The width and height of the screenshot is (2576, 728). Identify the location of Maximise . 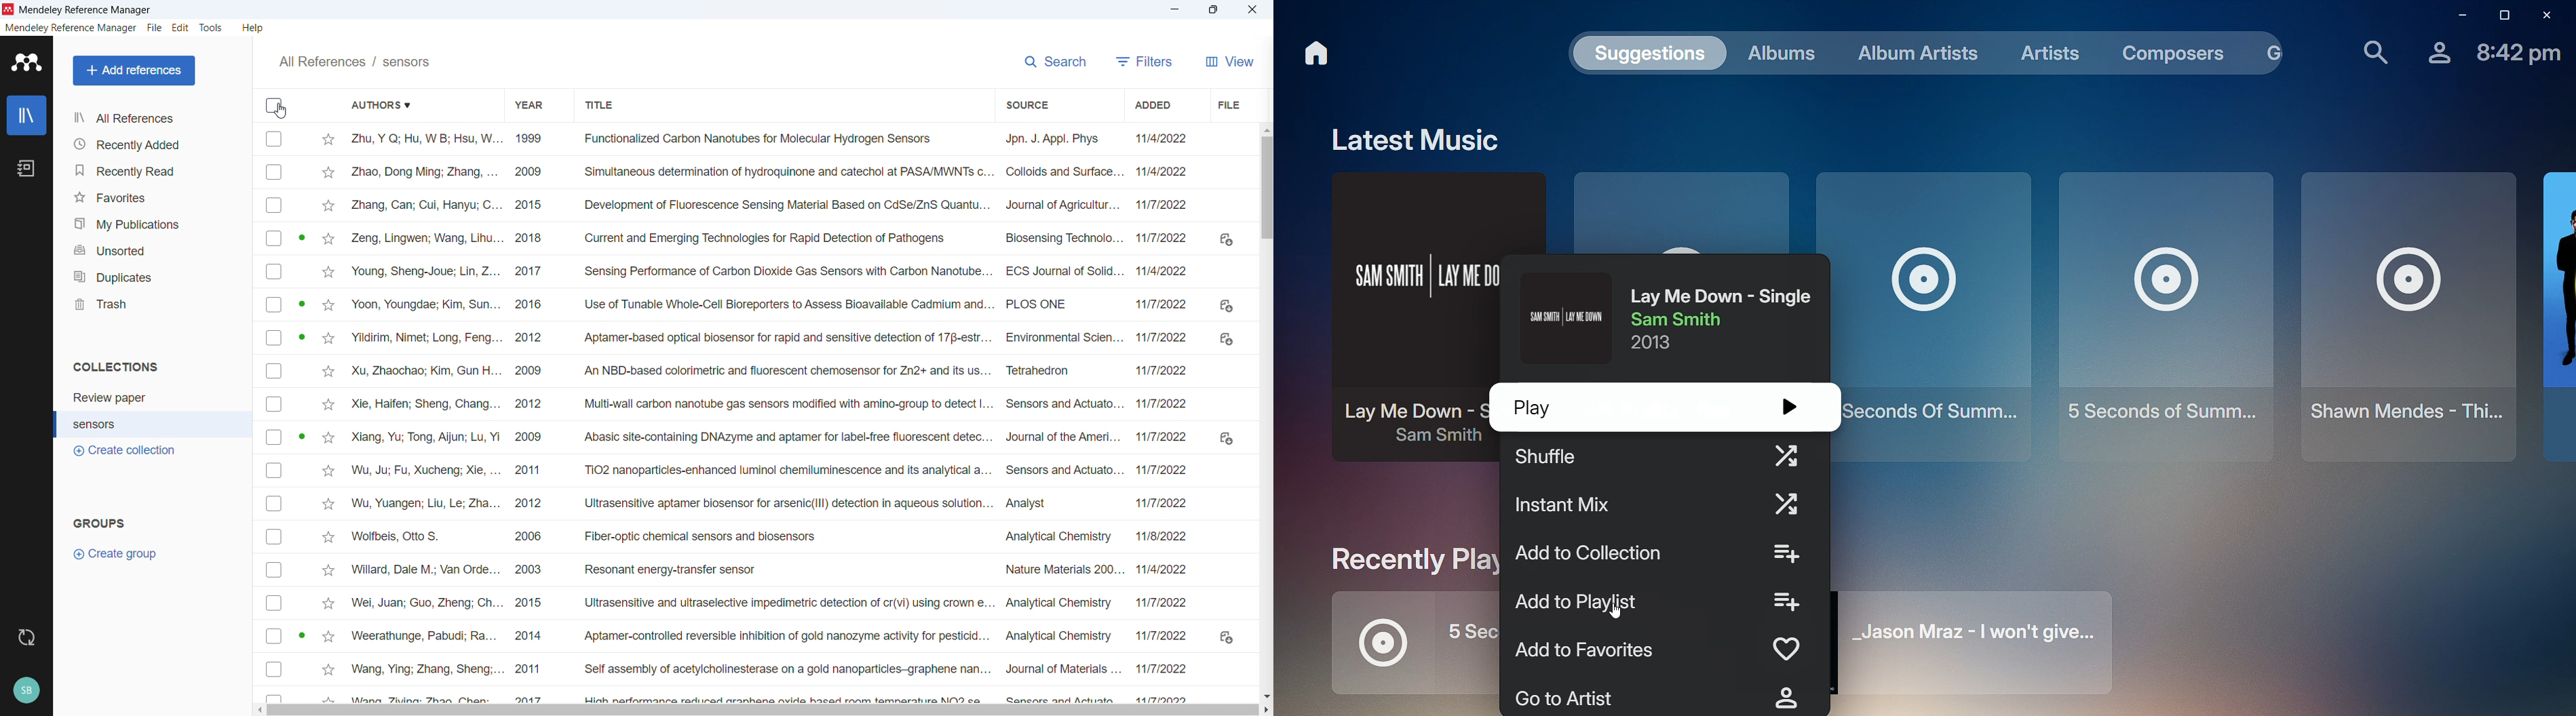
(1212, 9).